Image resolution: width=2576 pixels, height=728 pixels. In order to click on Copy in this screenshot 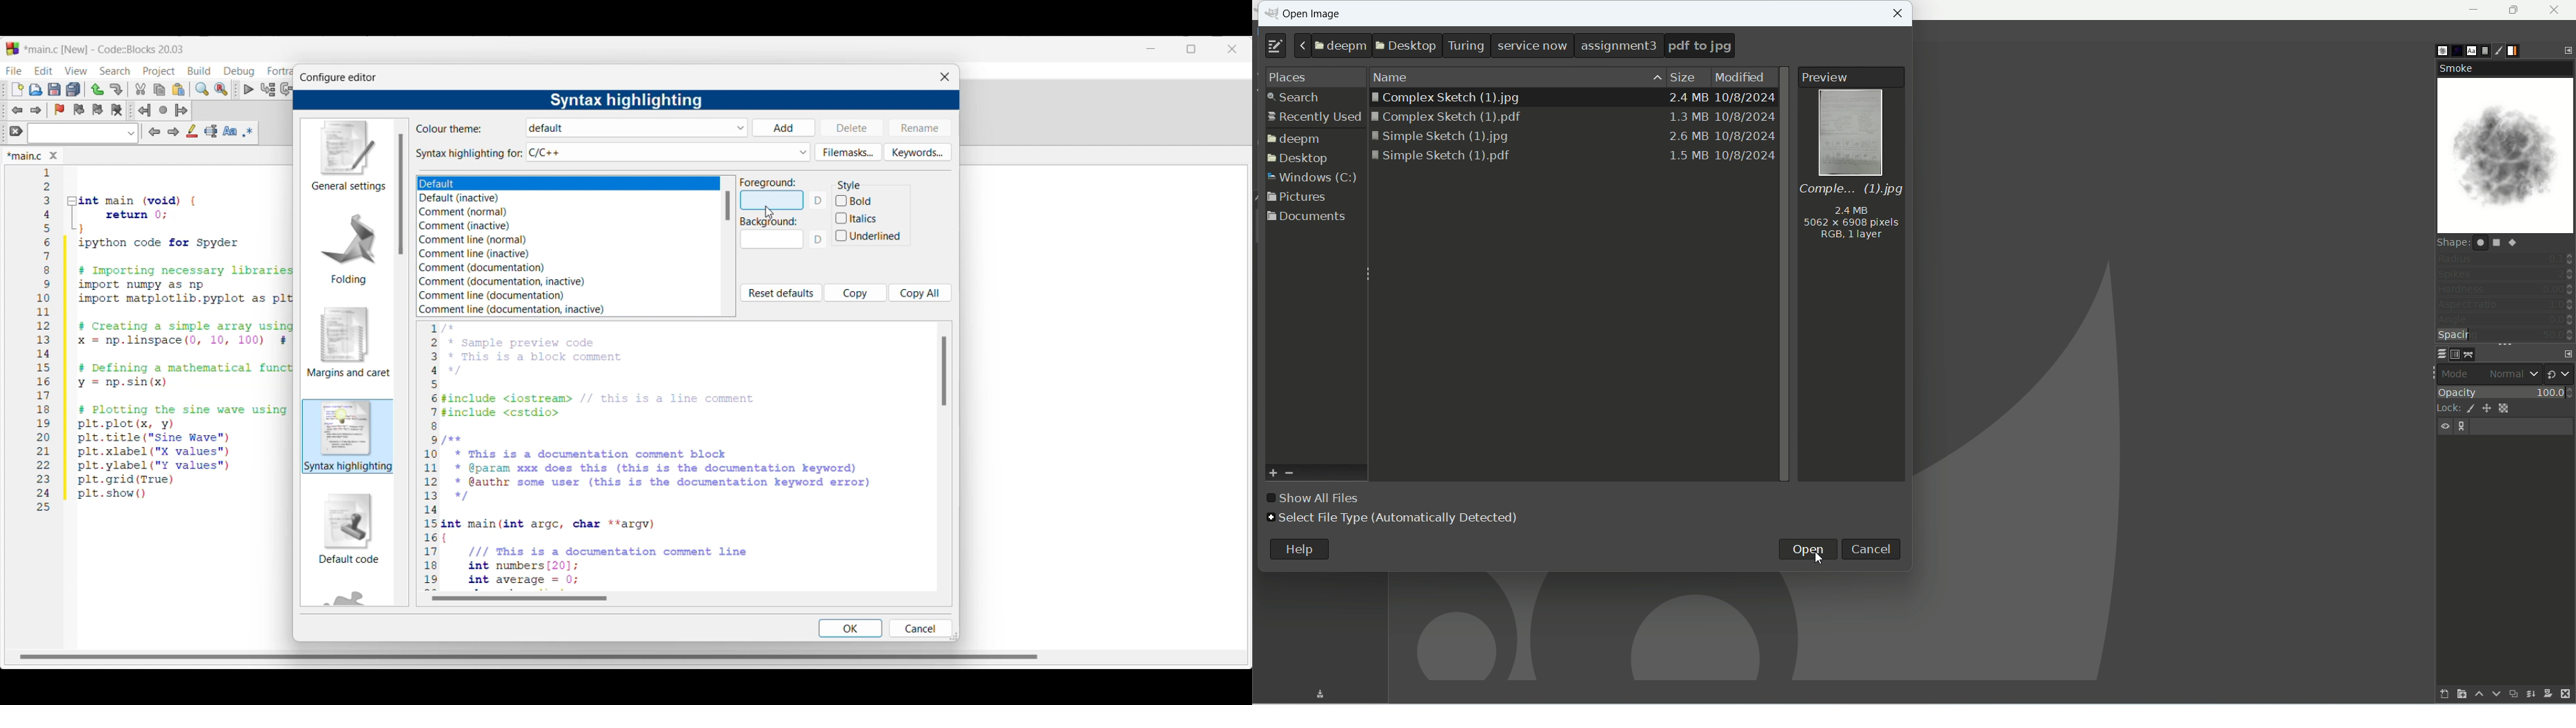, I will do `click(856, 292)`.